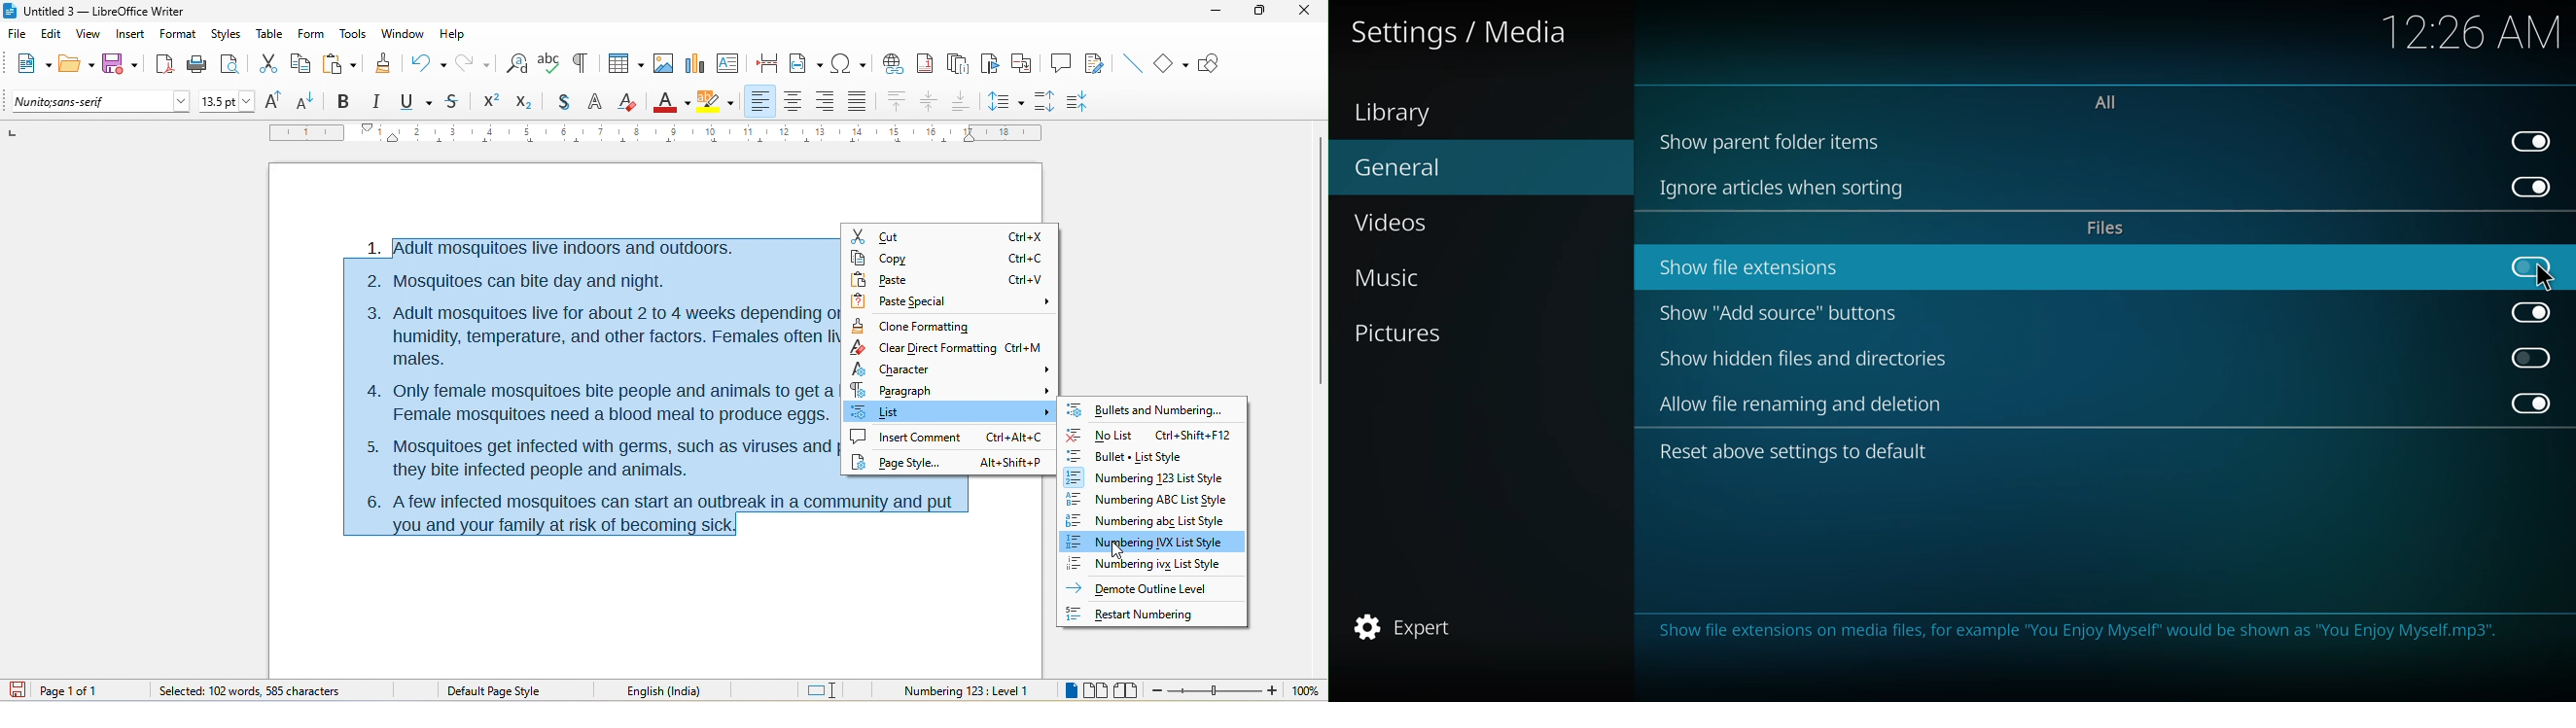 This screenshot has width=2576, height=728. What do you see at coordinates (1796, 453) in the screenshot?
I see `reset above settings to default` at bounding box center [1796, 453].